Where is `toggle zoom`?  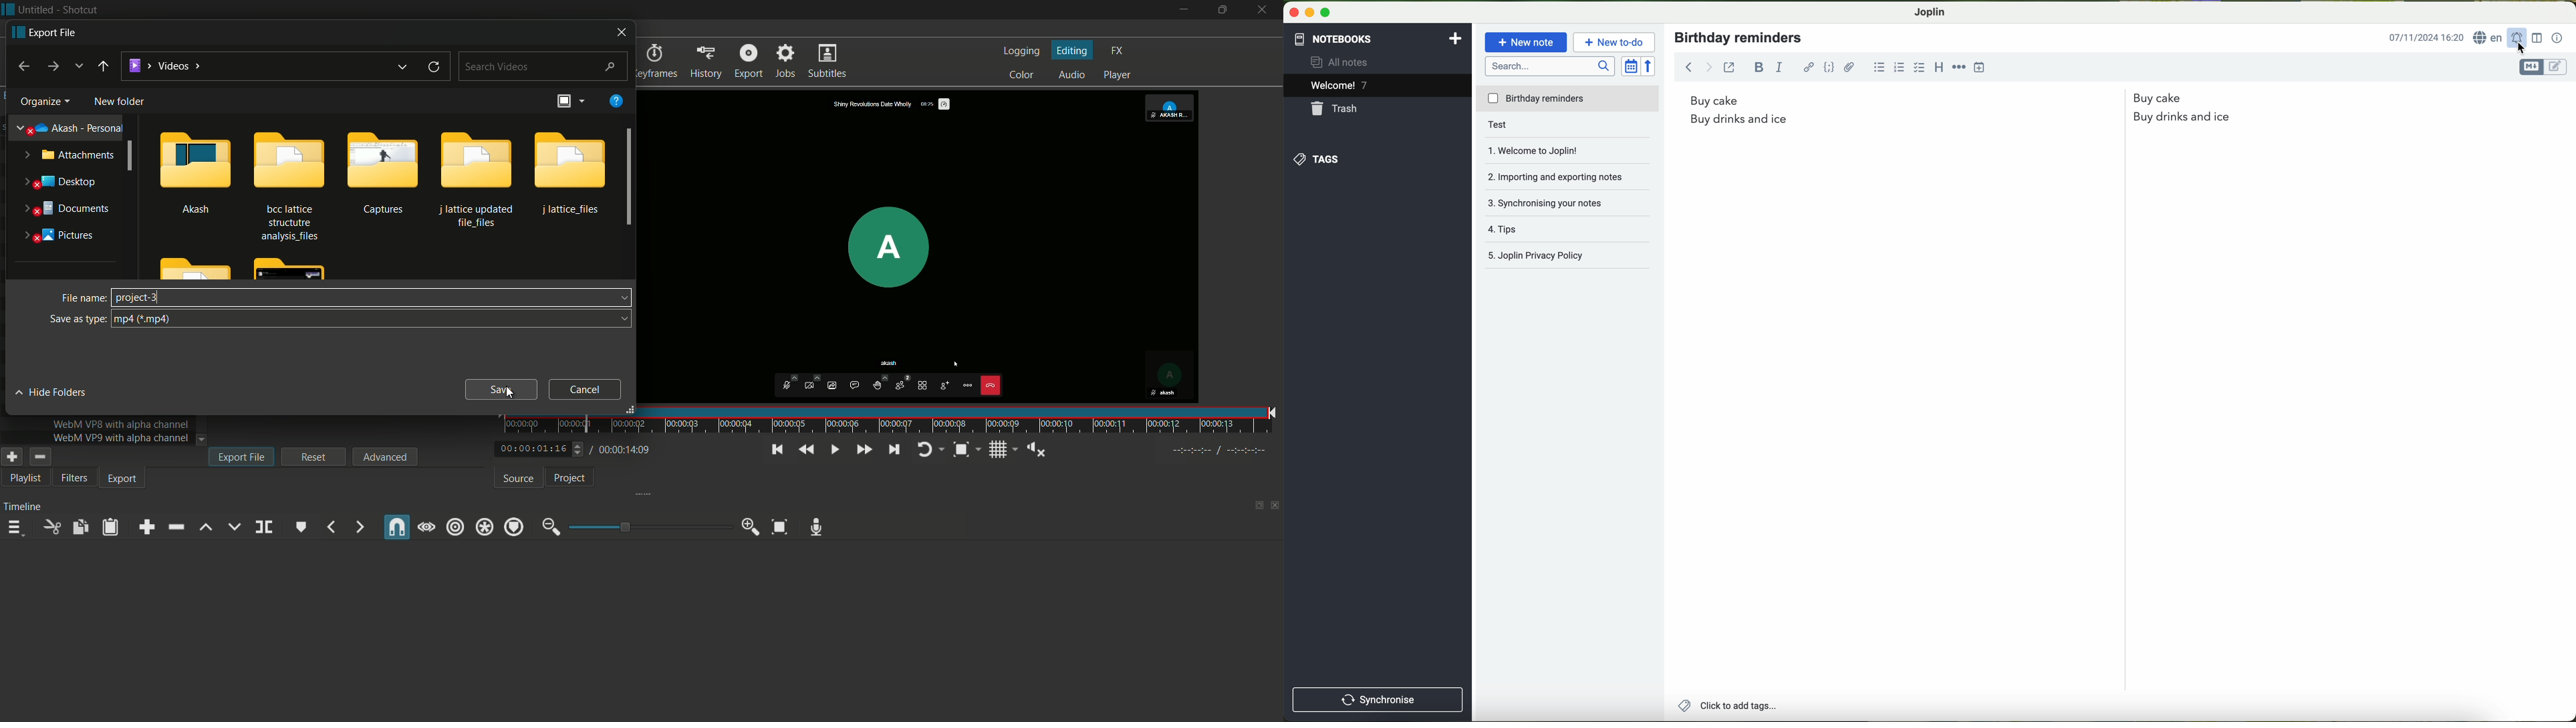
toggle zoom is located at coordinates (961, 450).